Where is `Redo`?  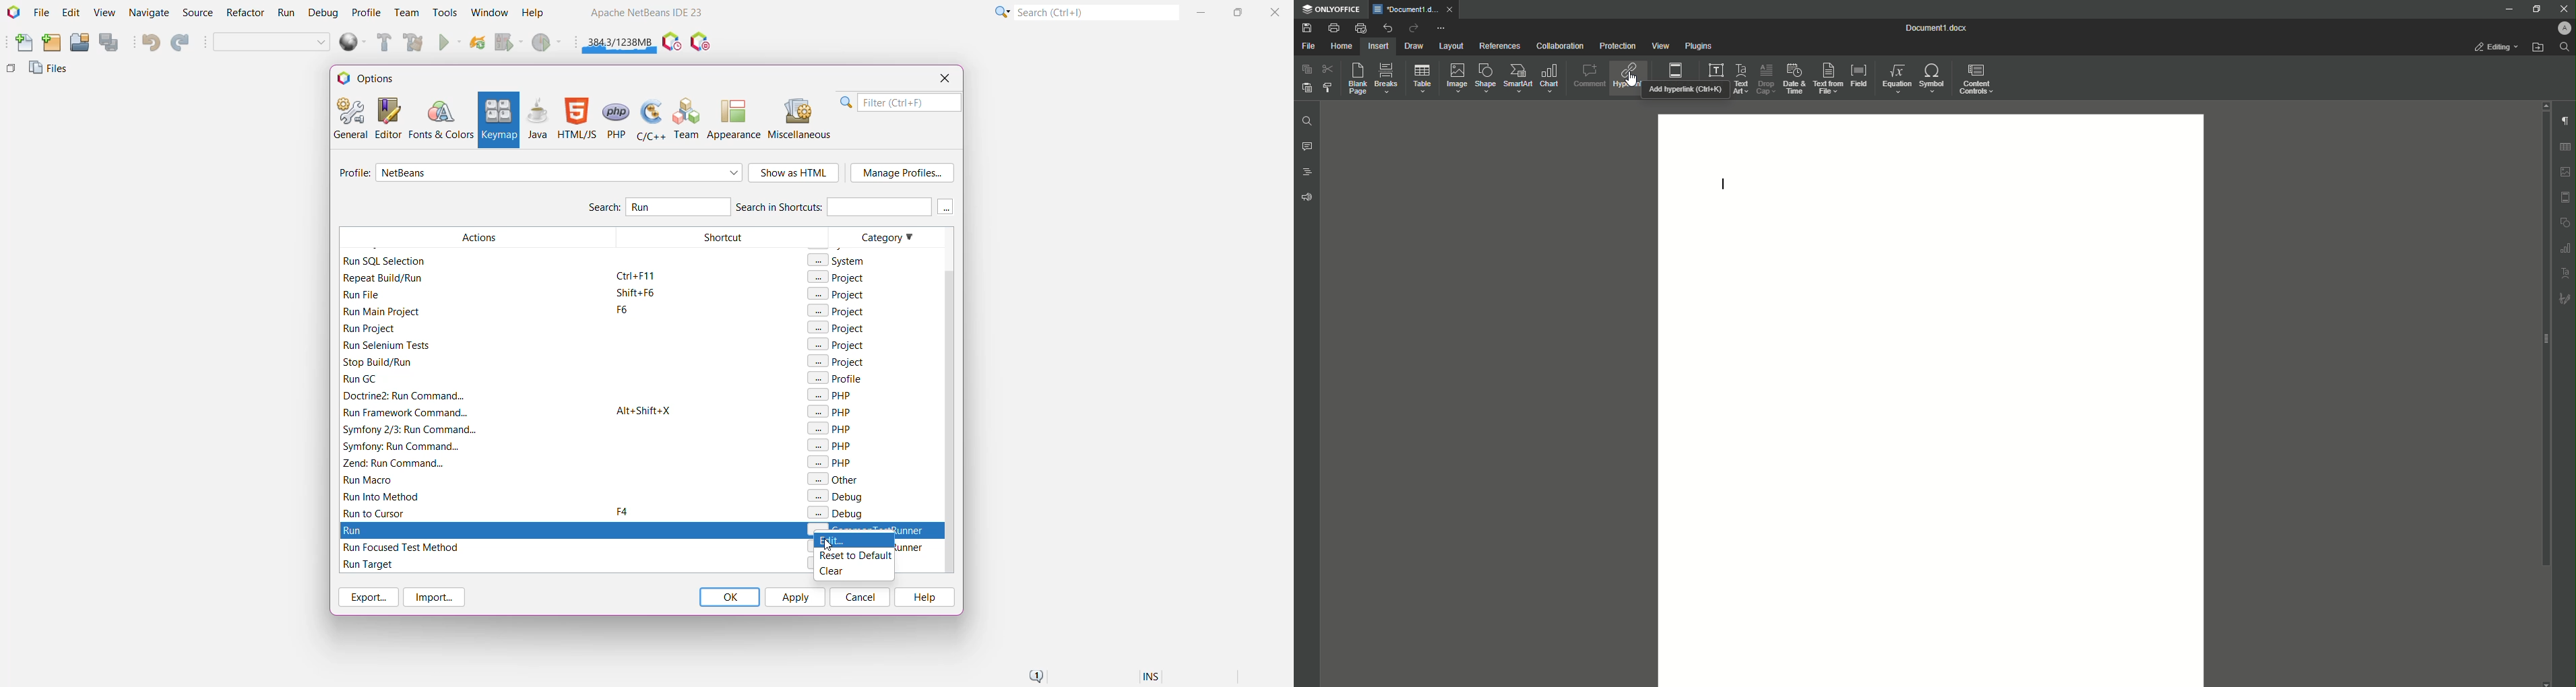
Redo is located at coordinates (1412, 28).